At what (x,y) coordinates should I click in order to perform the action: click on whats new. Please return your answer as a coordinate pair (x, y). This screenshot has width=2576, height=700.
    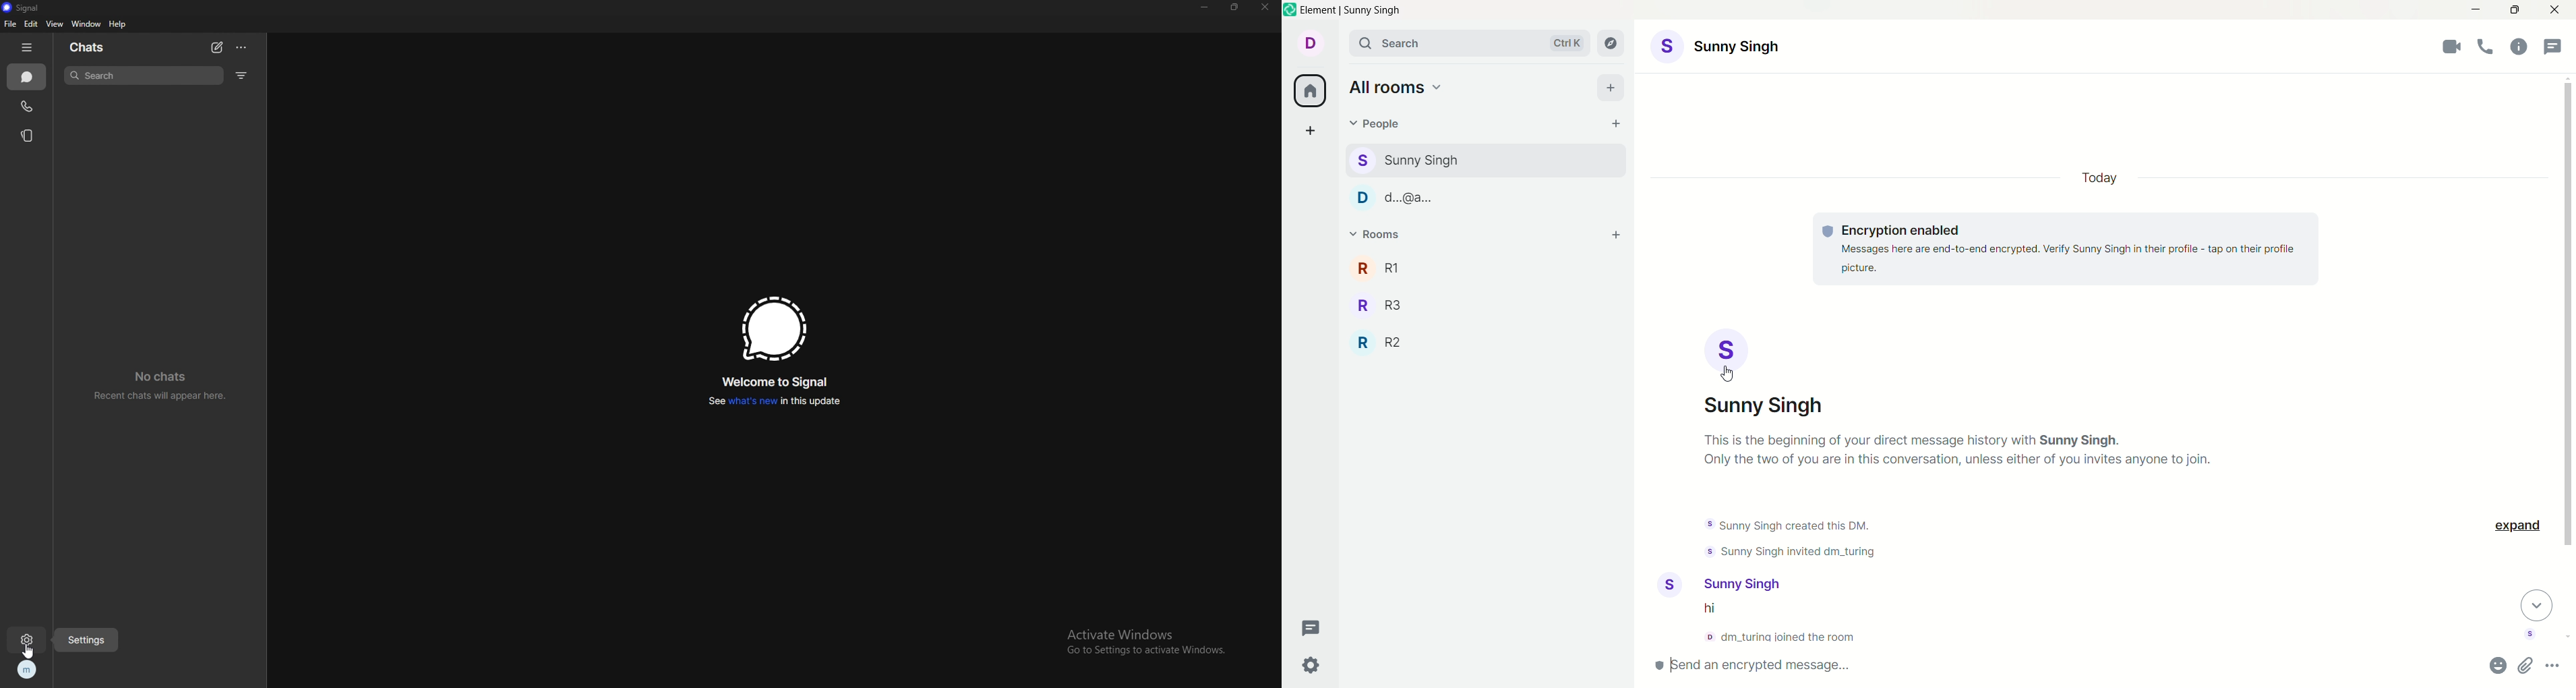
    Looking at the image, I should click on (774, 403).